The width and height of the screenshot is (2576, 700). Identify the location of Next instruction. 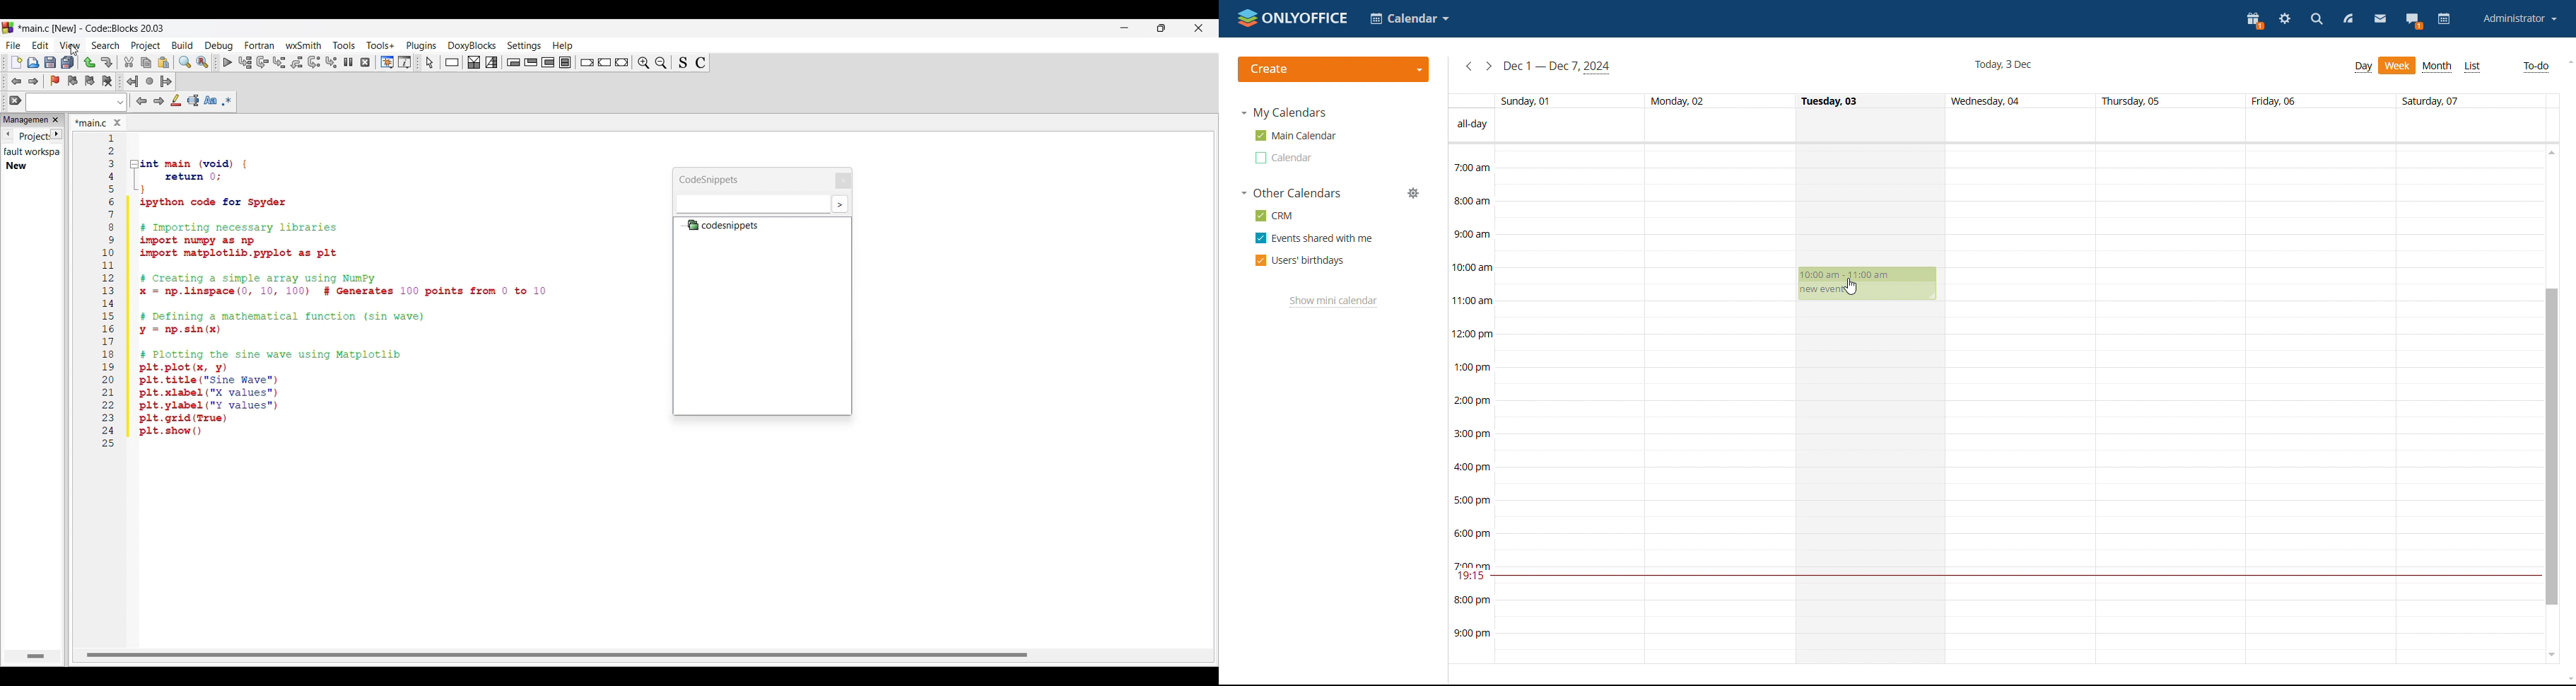
(314, 62).